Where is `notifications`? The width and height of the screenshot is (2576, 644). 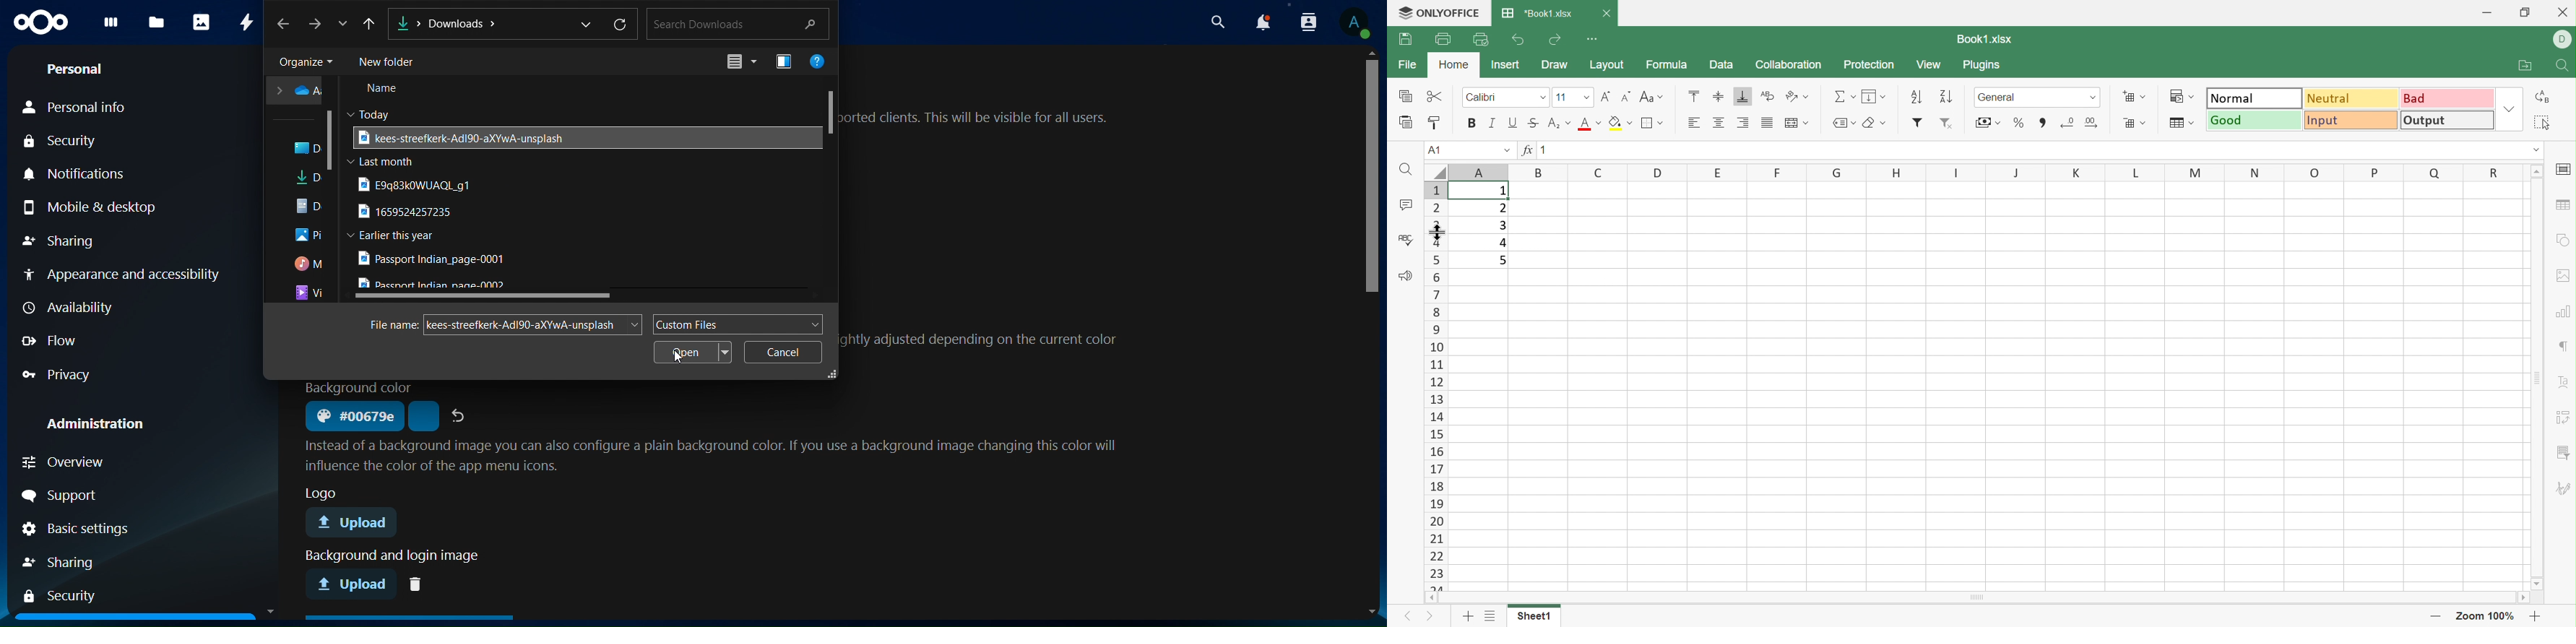 notifications is located at coordinates (72, 172).